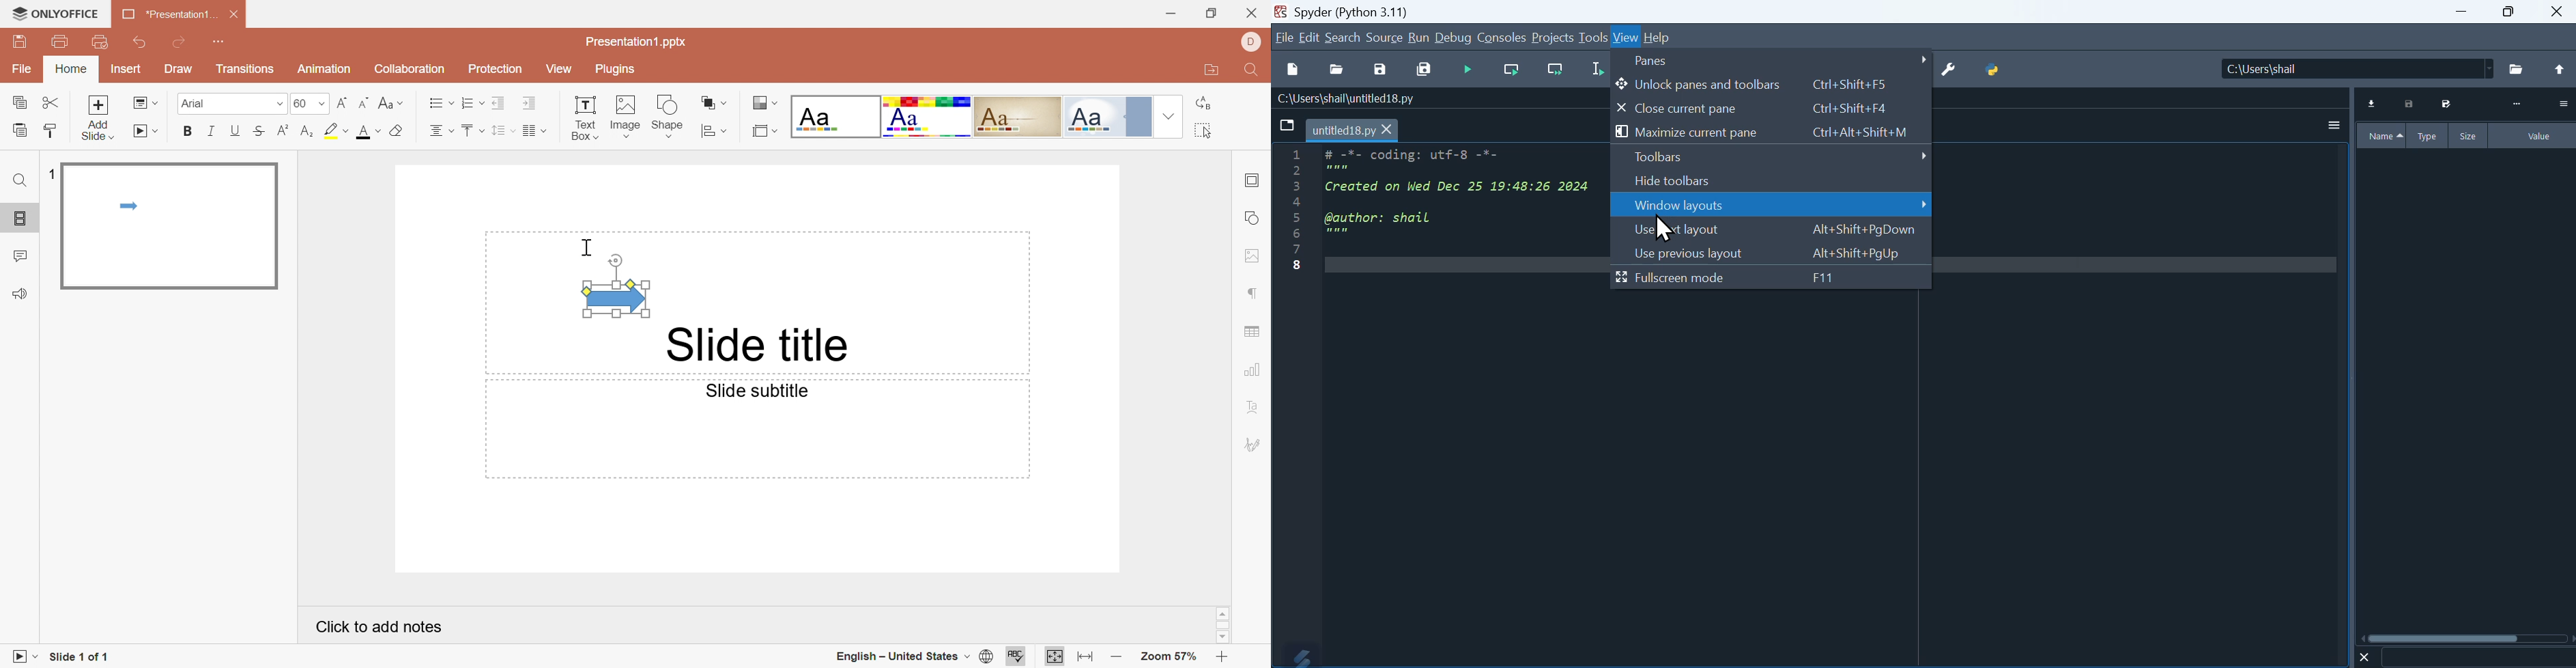 This screenshot has width=2576, height=672. I want to click on Zoom 57%, so click(1171, 657).